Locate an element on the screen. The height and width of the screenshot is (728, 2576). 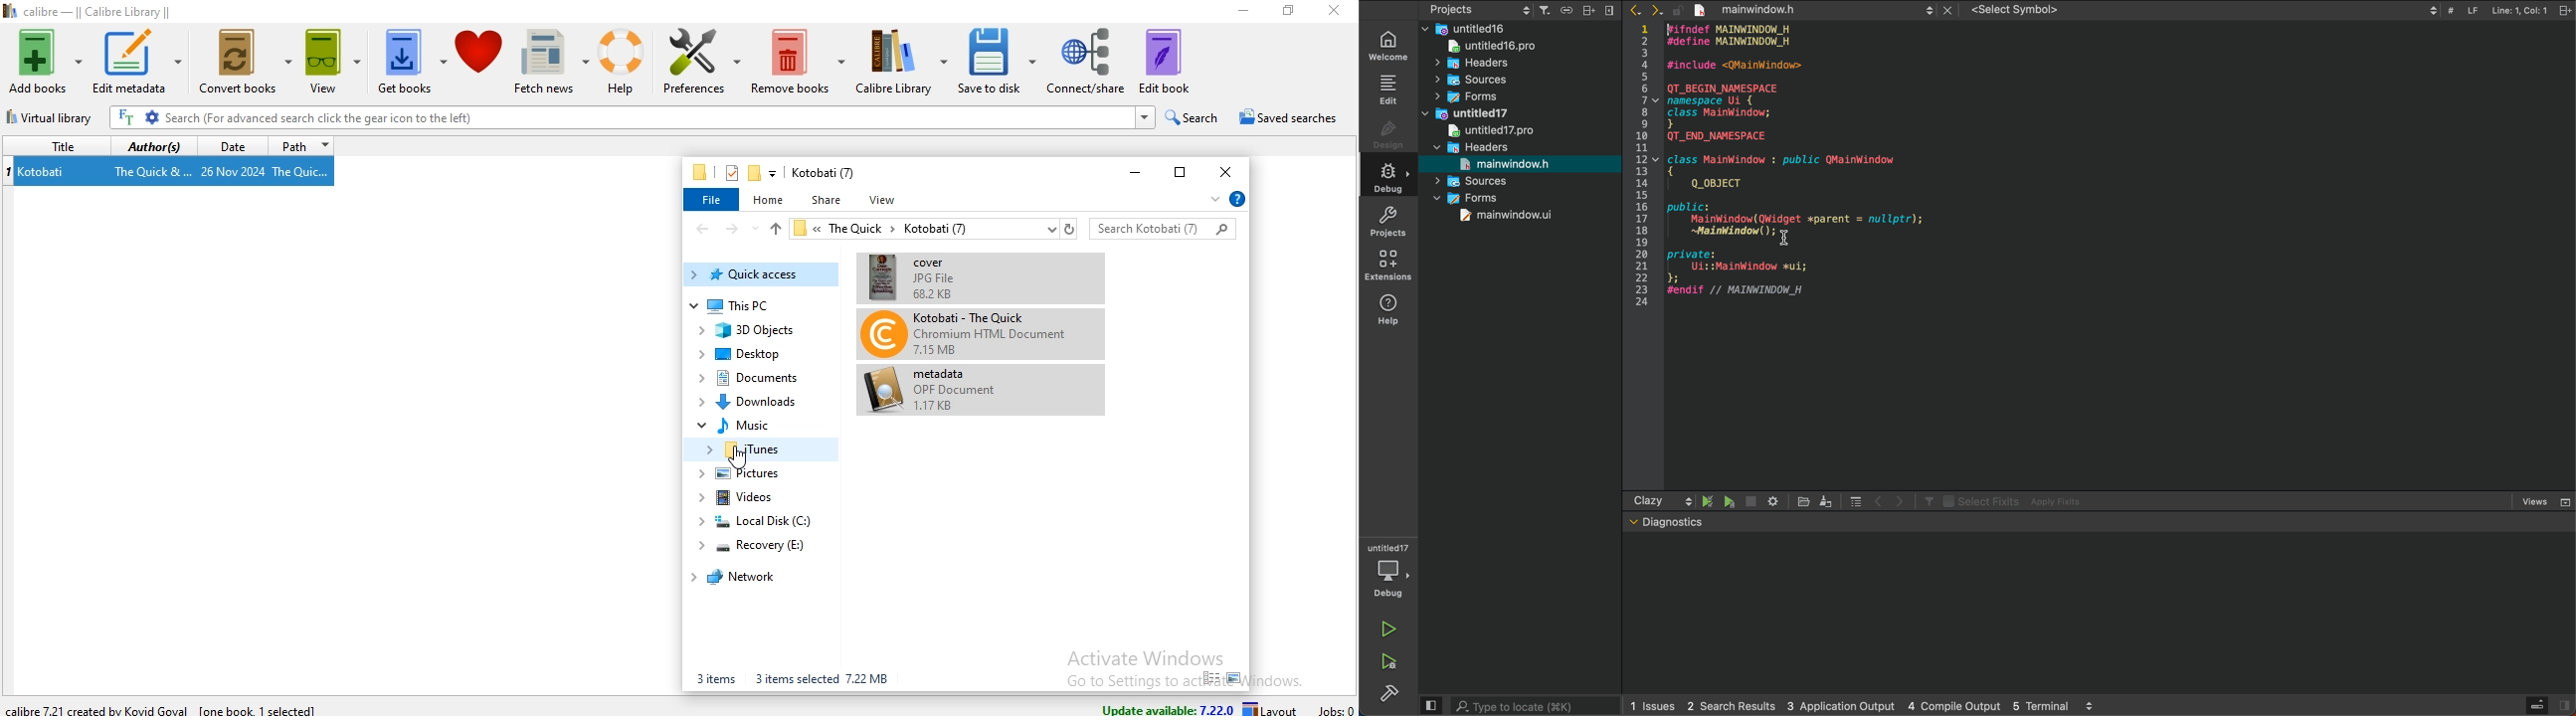
help is located at coordinates (1236, 199).